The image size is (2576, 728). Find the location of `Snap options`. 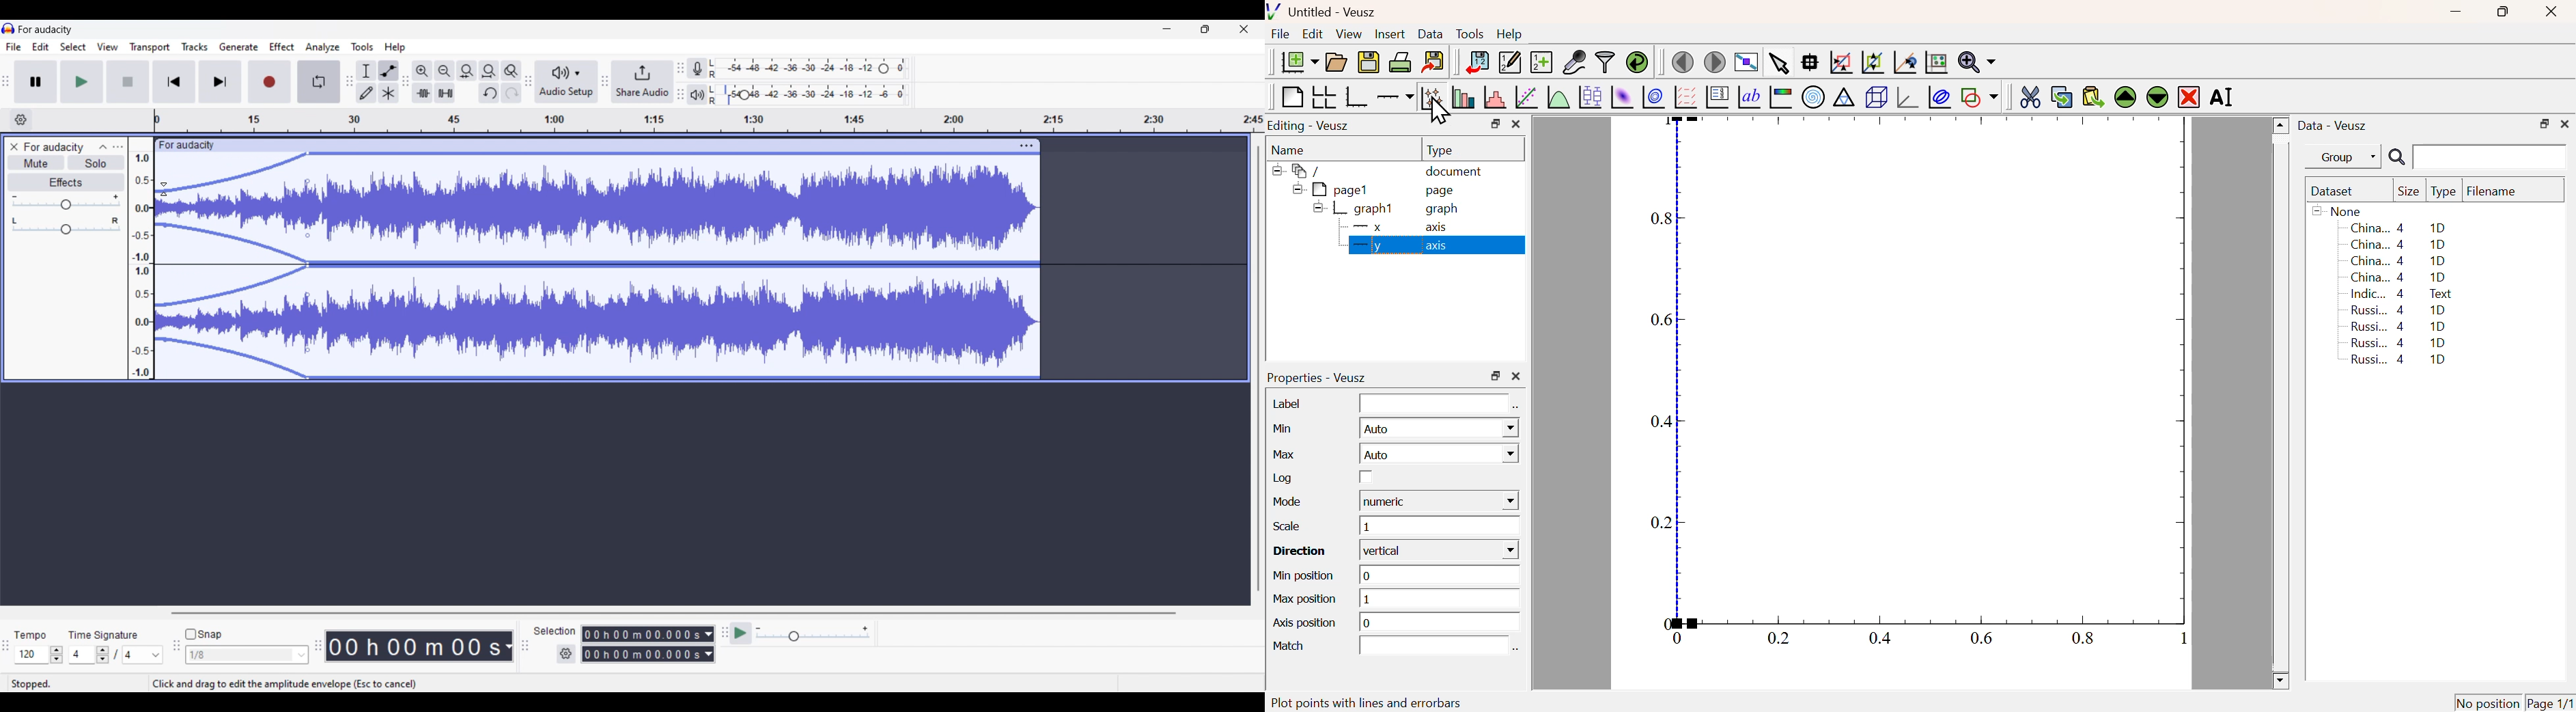

Snap options is located at coordinates (247, 655).